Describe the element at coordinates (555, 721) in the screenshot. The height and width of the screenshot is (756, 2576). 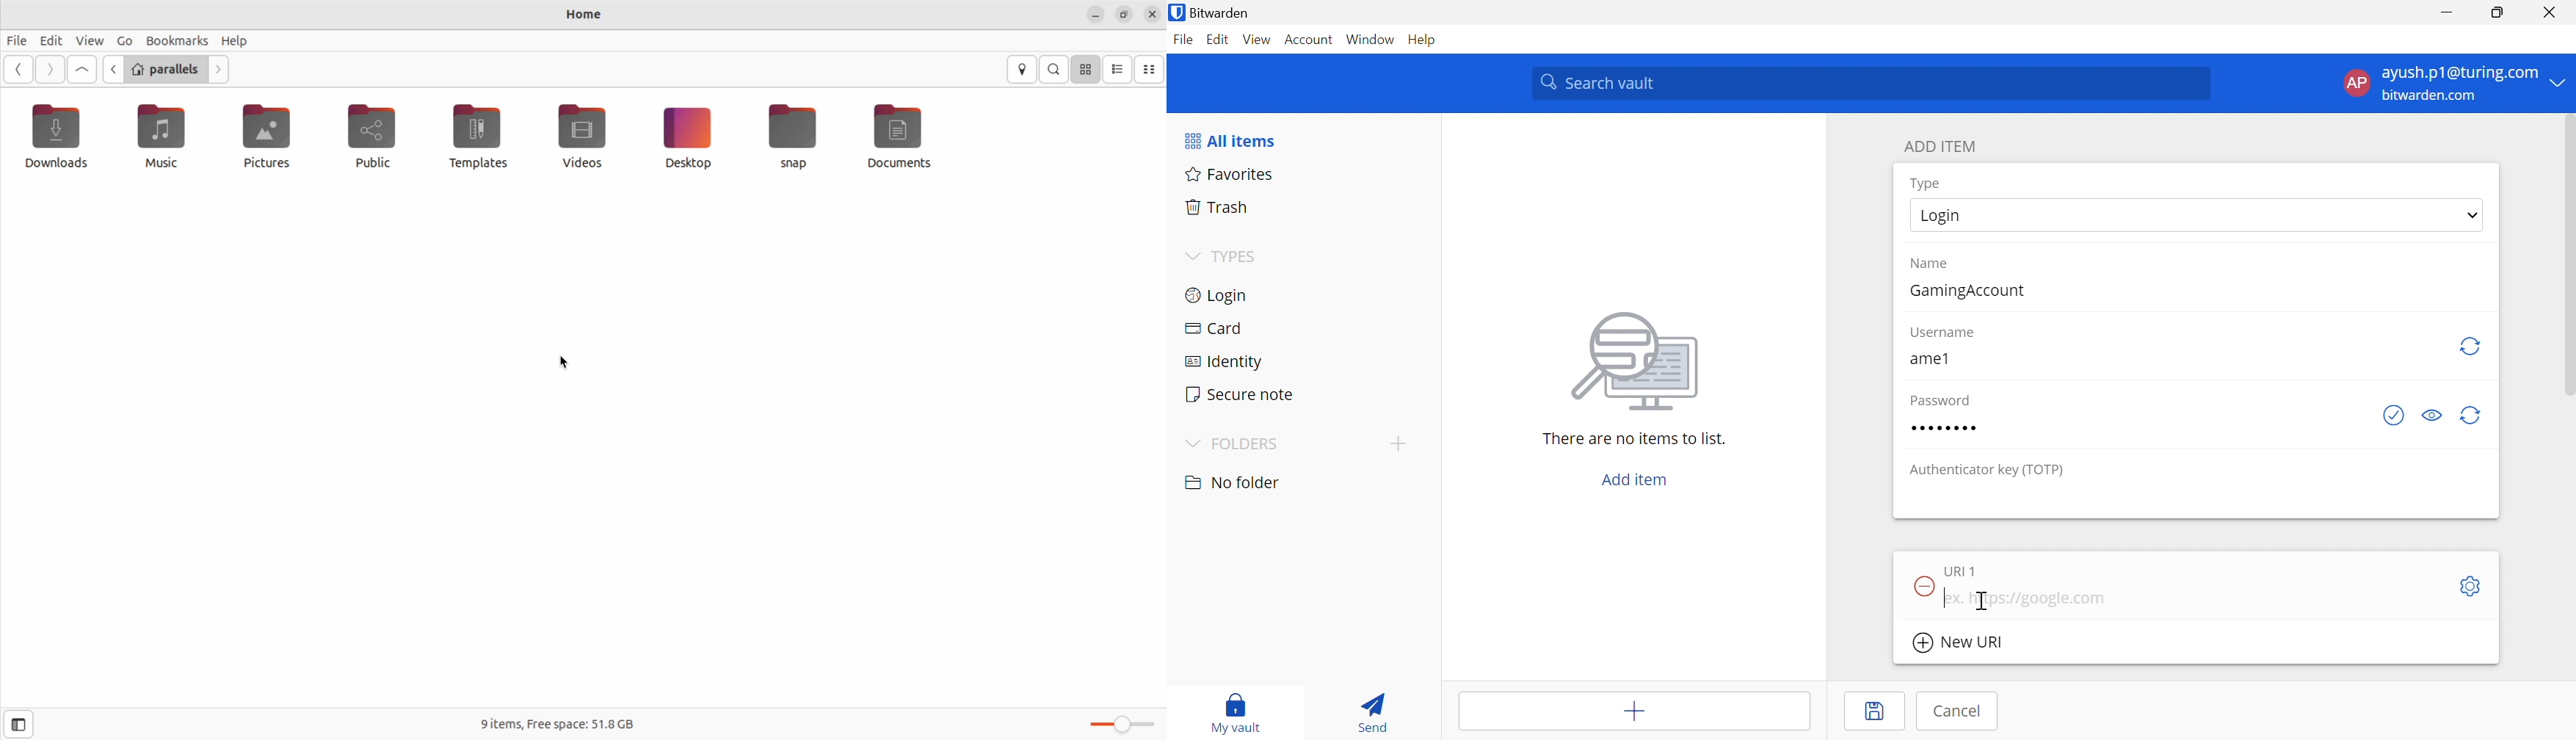
I see `free space` at that location.